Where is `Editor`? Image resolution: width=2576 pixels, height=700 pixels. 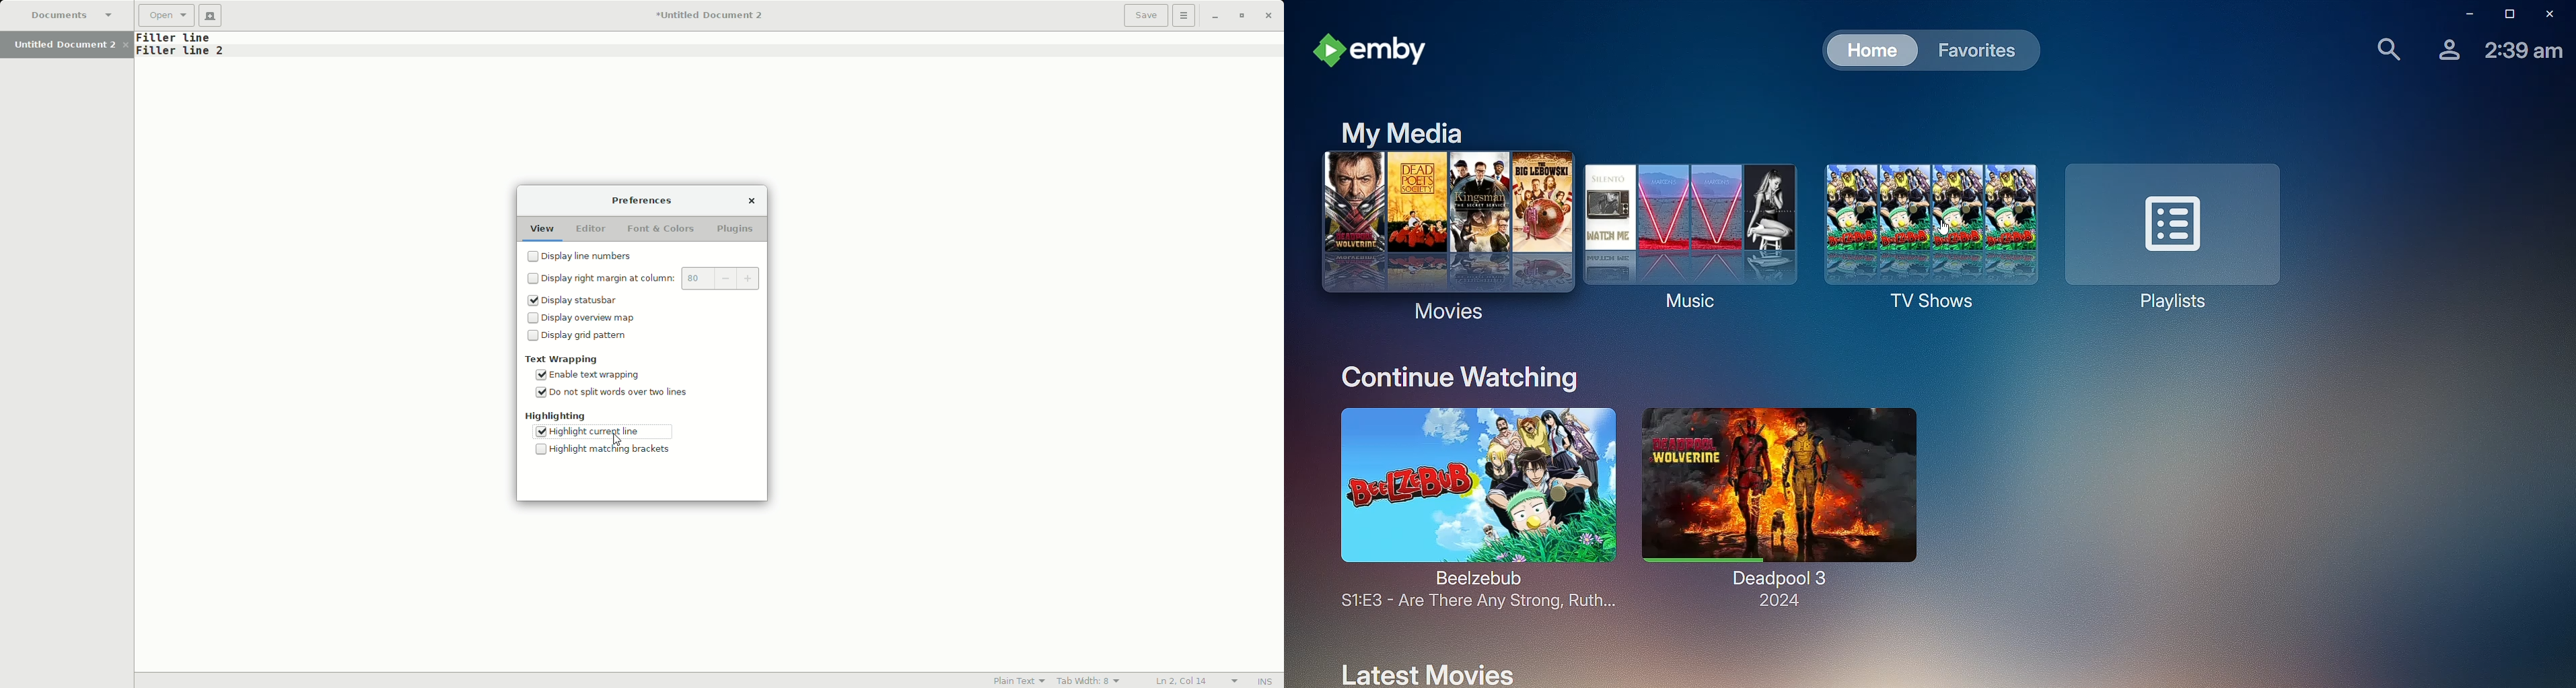
Editor is located at coordinates (589, 229).